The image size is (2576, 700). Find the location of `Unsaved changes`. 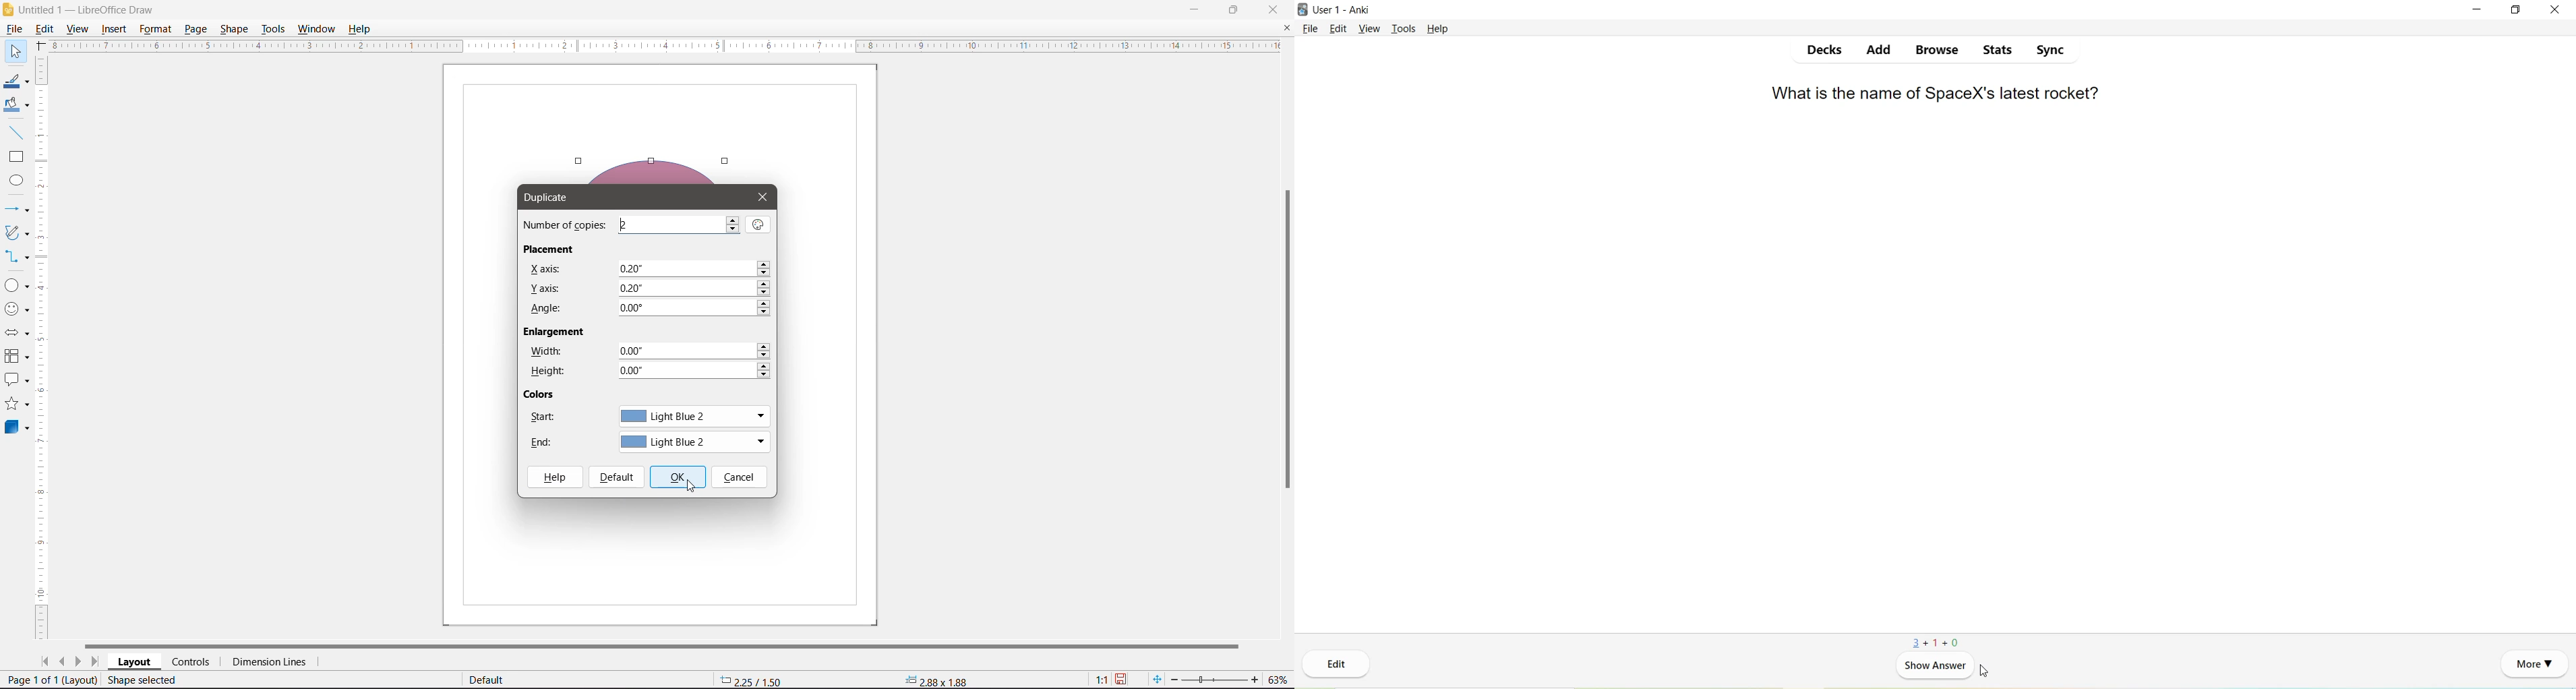

Unsaved changes is located at coordinates (1121, 680).